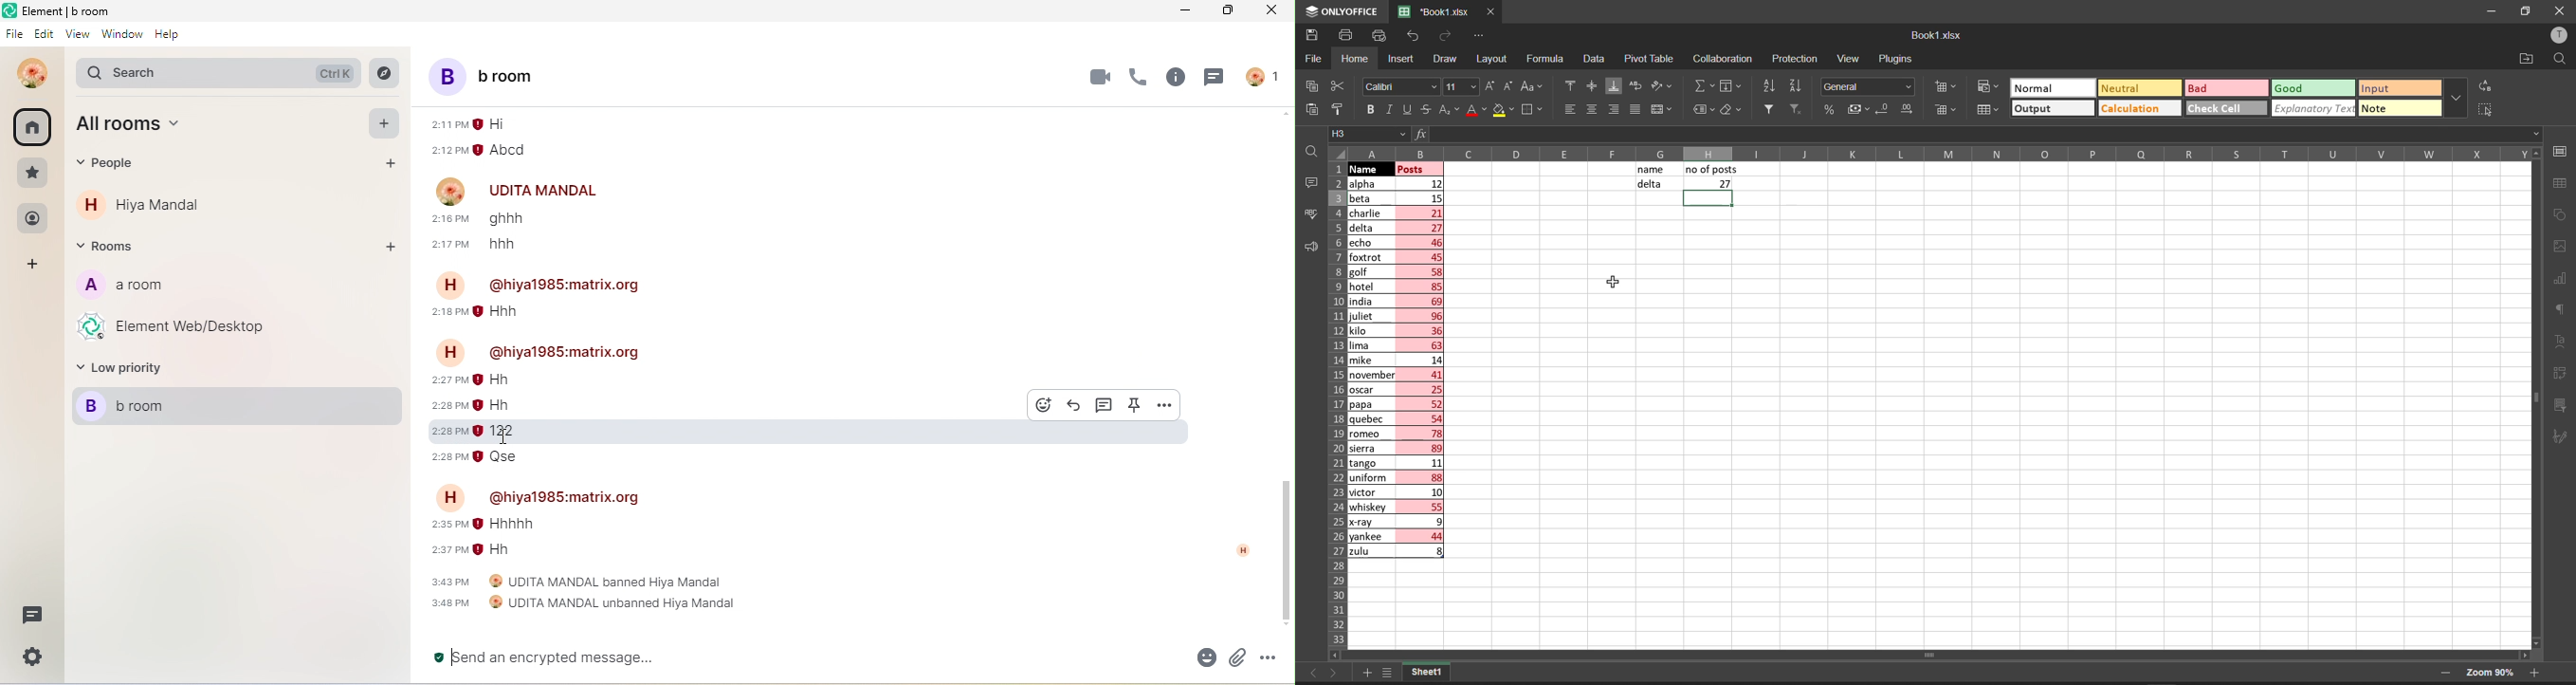  I want to click on explore, so click(385, 73).